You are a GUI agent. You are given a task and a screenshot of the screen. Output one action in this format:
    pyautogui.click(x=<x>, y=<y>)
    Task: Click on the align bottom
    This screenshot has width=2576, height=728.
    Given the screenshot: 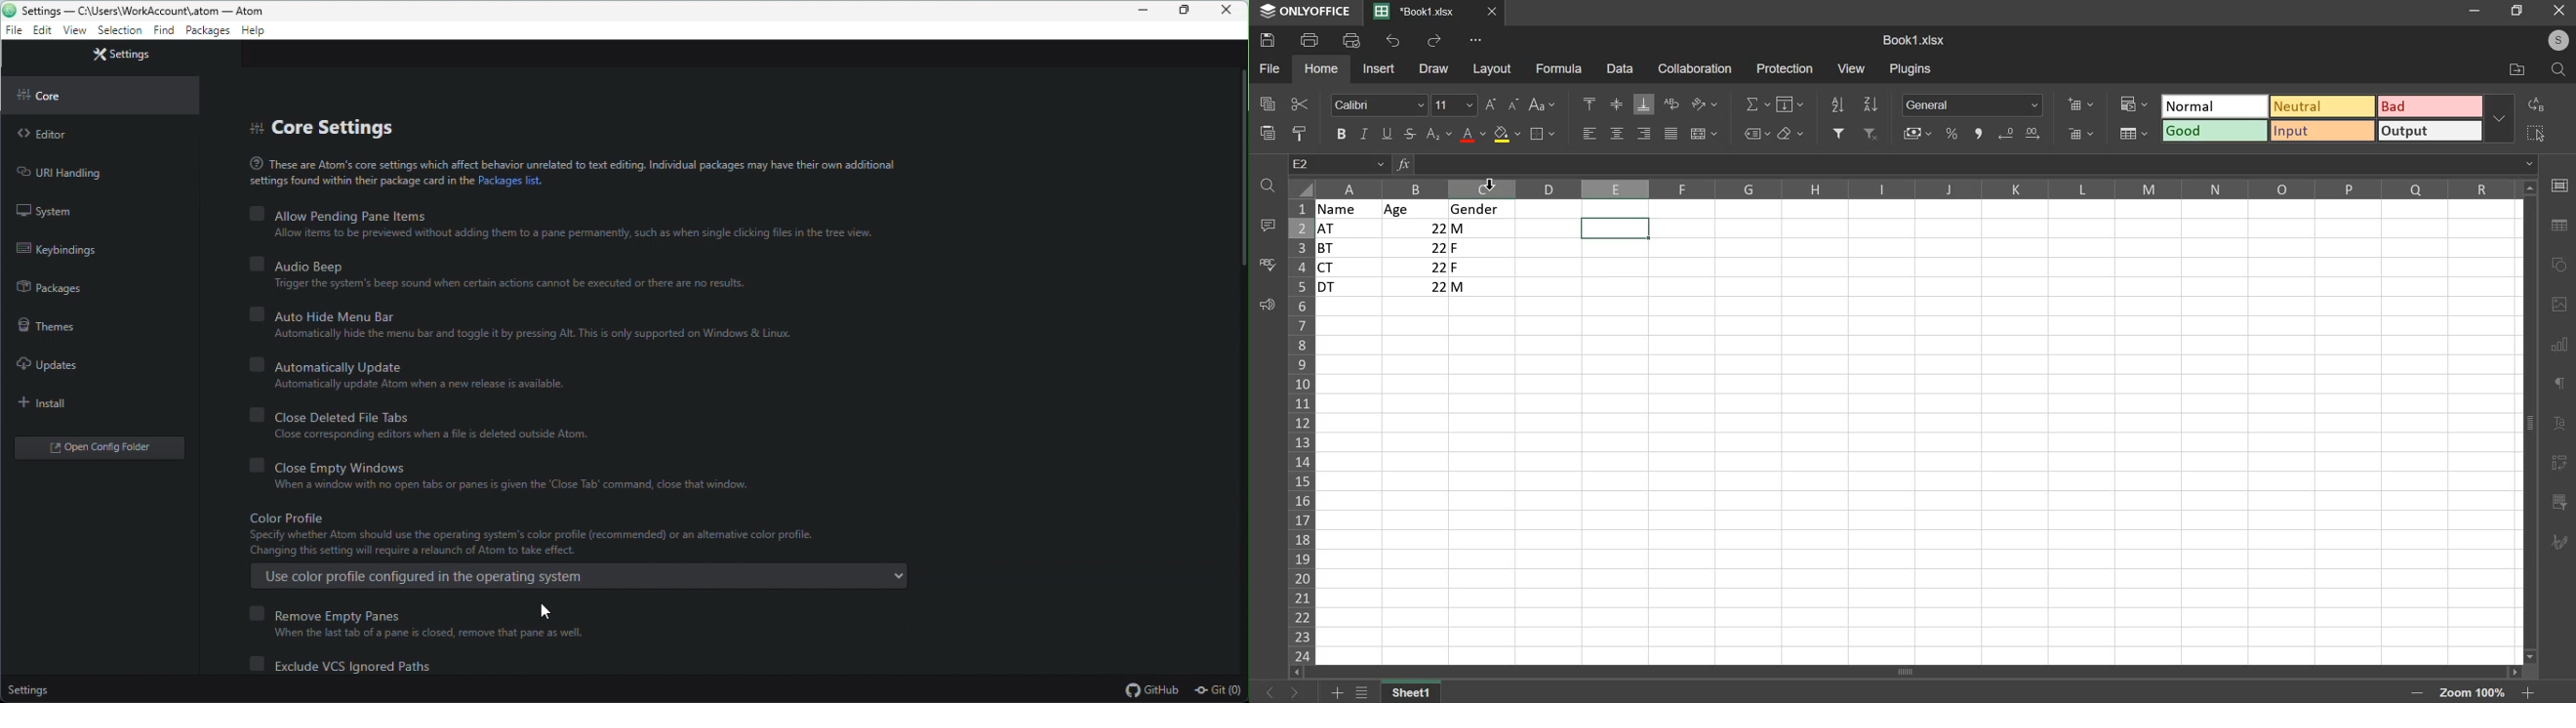 What is the action you would take?
    pyautogui.click(x=1643, y=104)
    